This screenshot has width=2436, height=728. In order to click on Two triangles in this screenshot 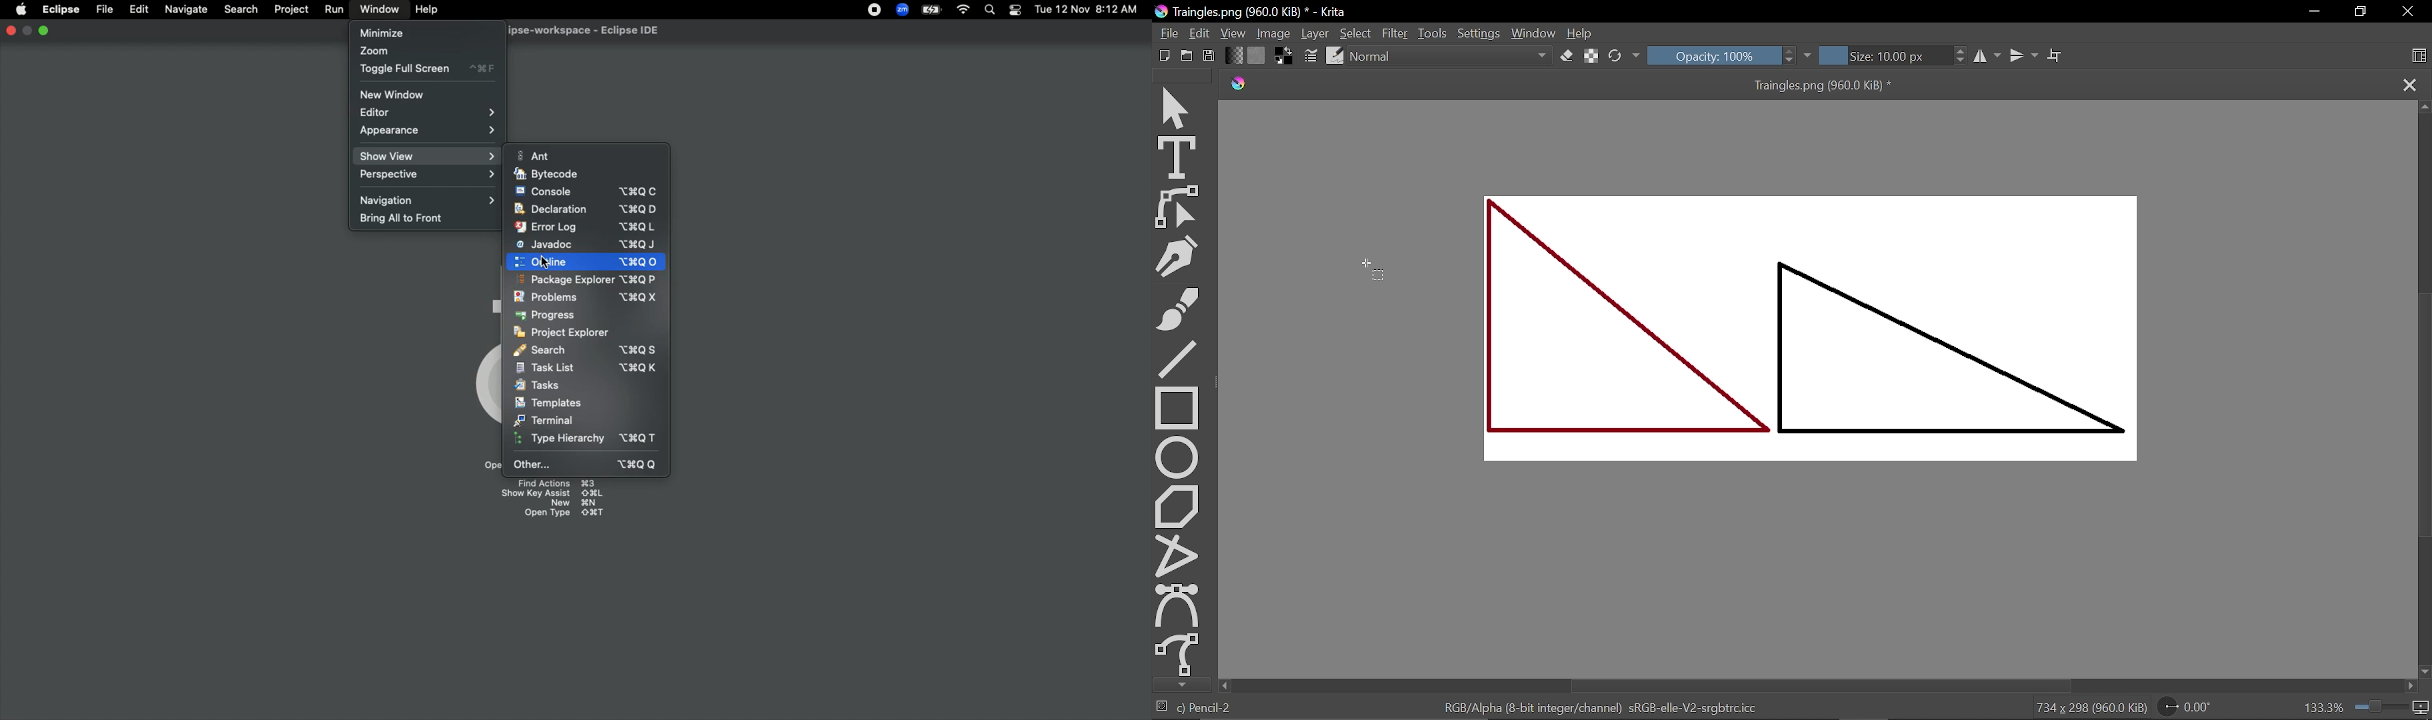, I will do `click(1824, 337)`.